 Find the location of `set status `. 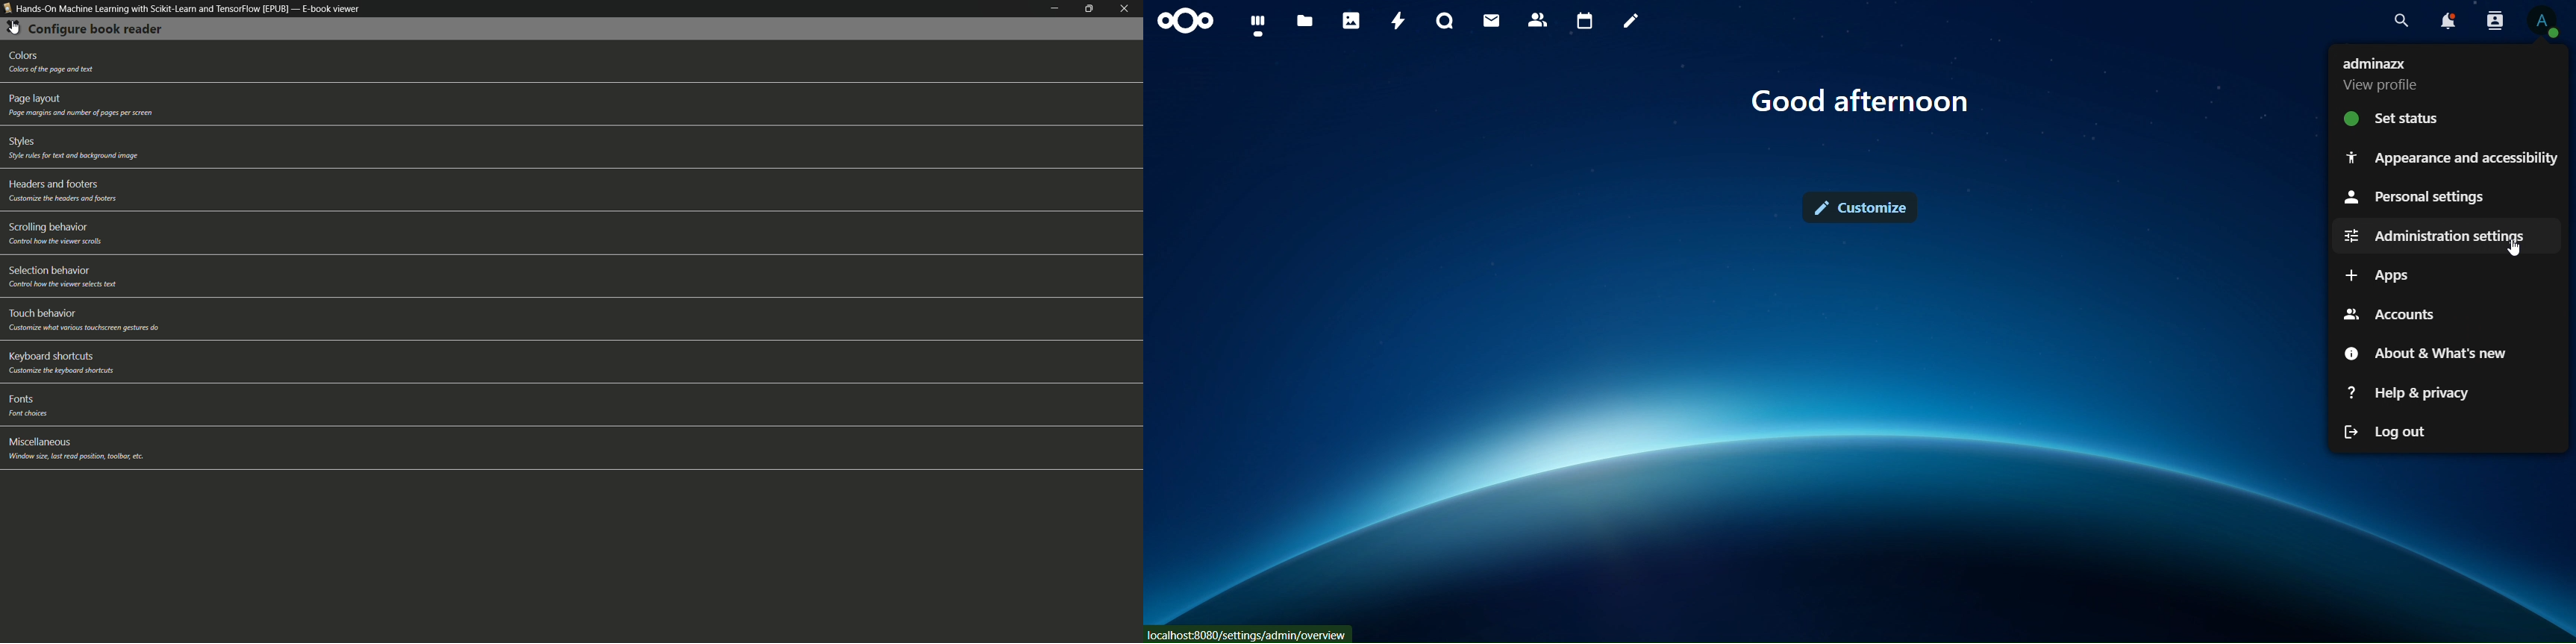

set status  is located at coordinates (2401, 119).